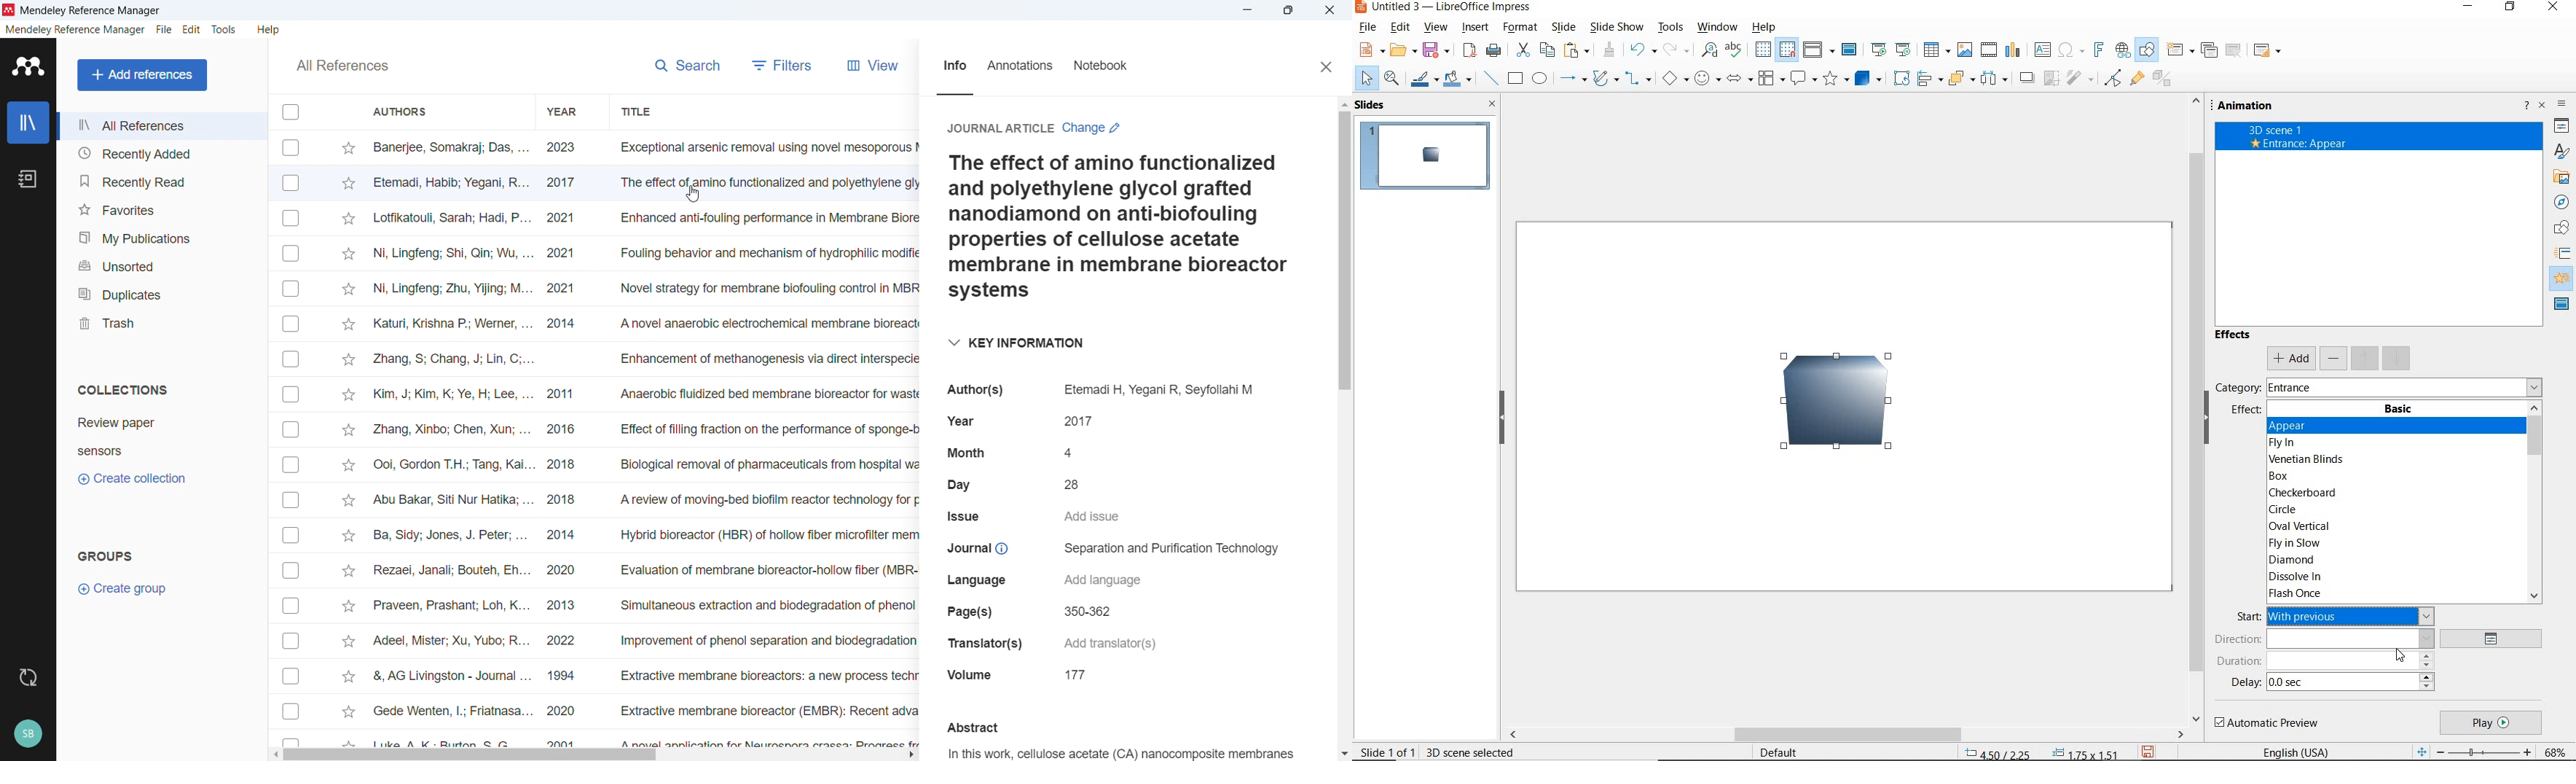 Image resolution: width=2576 pixels, height=784 pixels. Describe the element at coordinates (1903, 78) in the screenshot. I see `rotate` at that location.